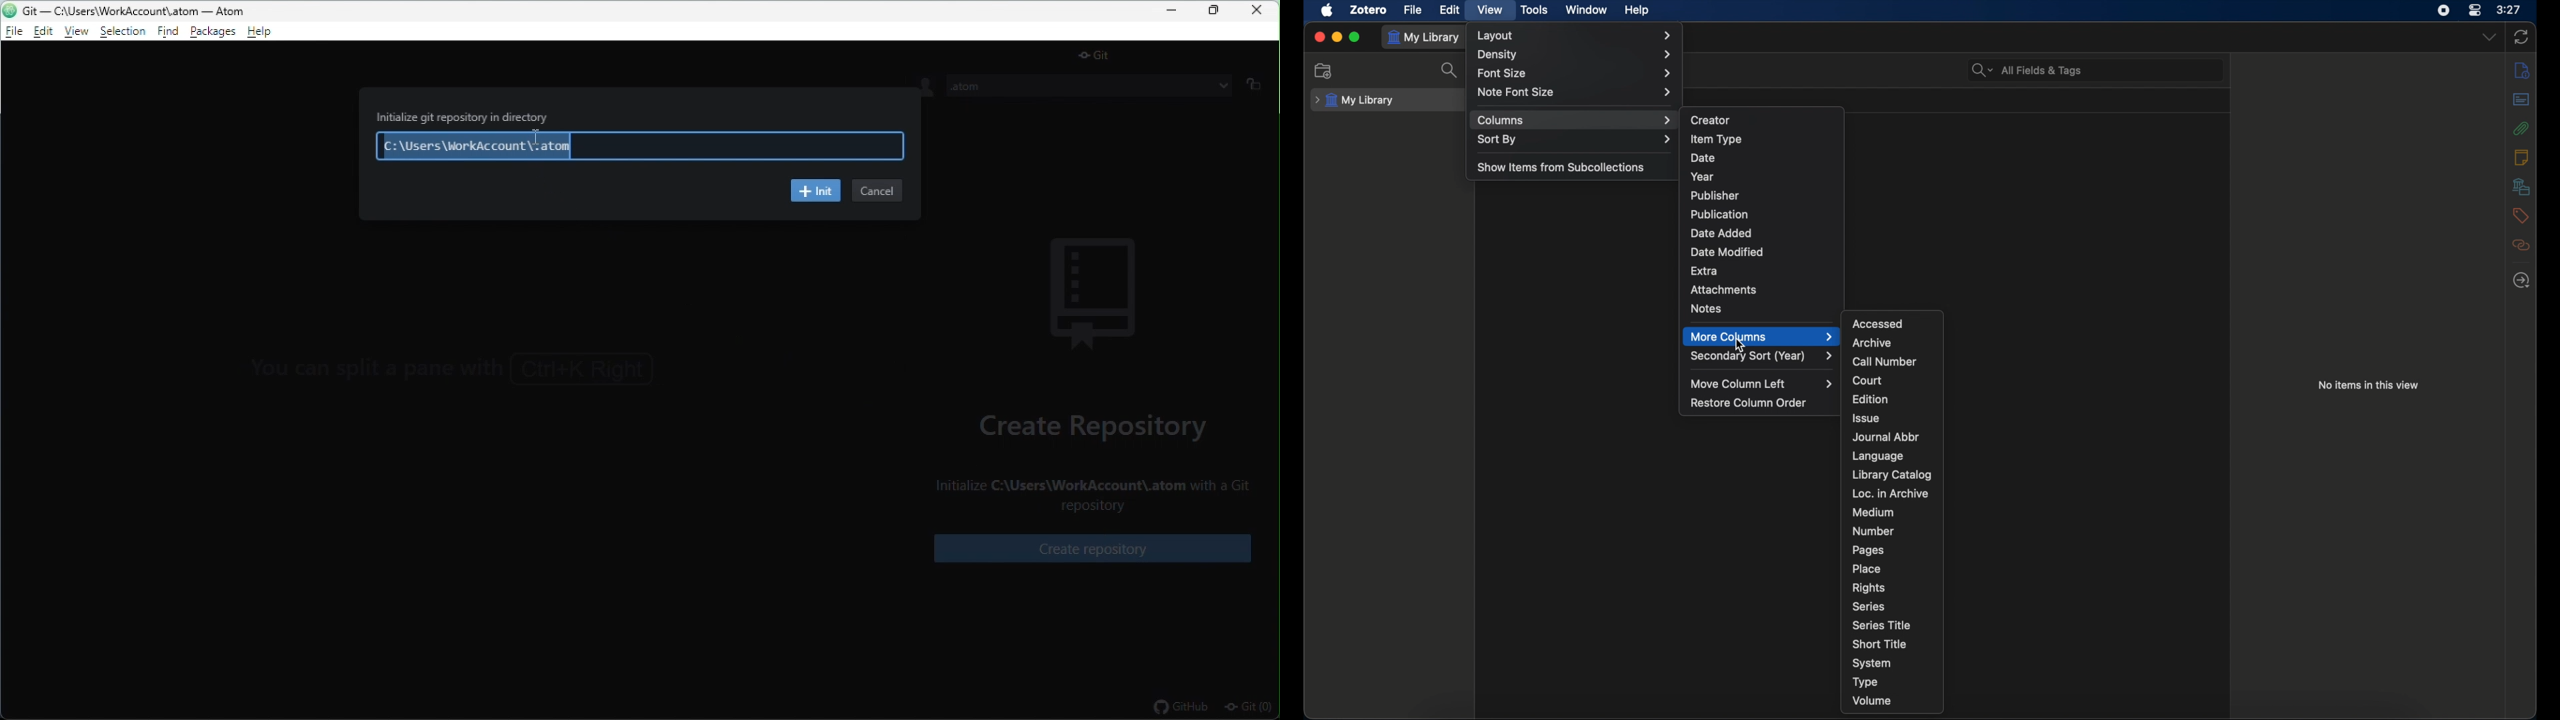 The height and width of the screenshot is (728, 2576). Describe the element at coordinates (1427, 39) in the screenshot. I see `my library` at that location.